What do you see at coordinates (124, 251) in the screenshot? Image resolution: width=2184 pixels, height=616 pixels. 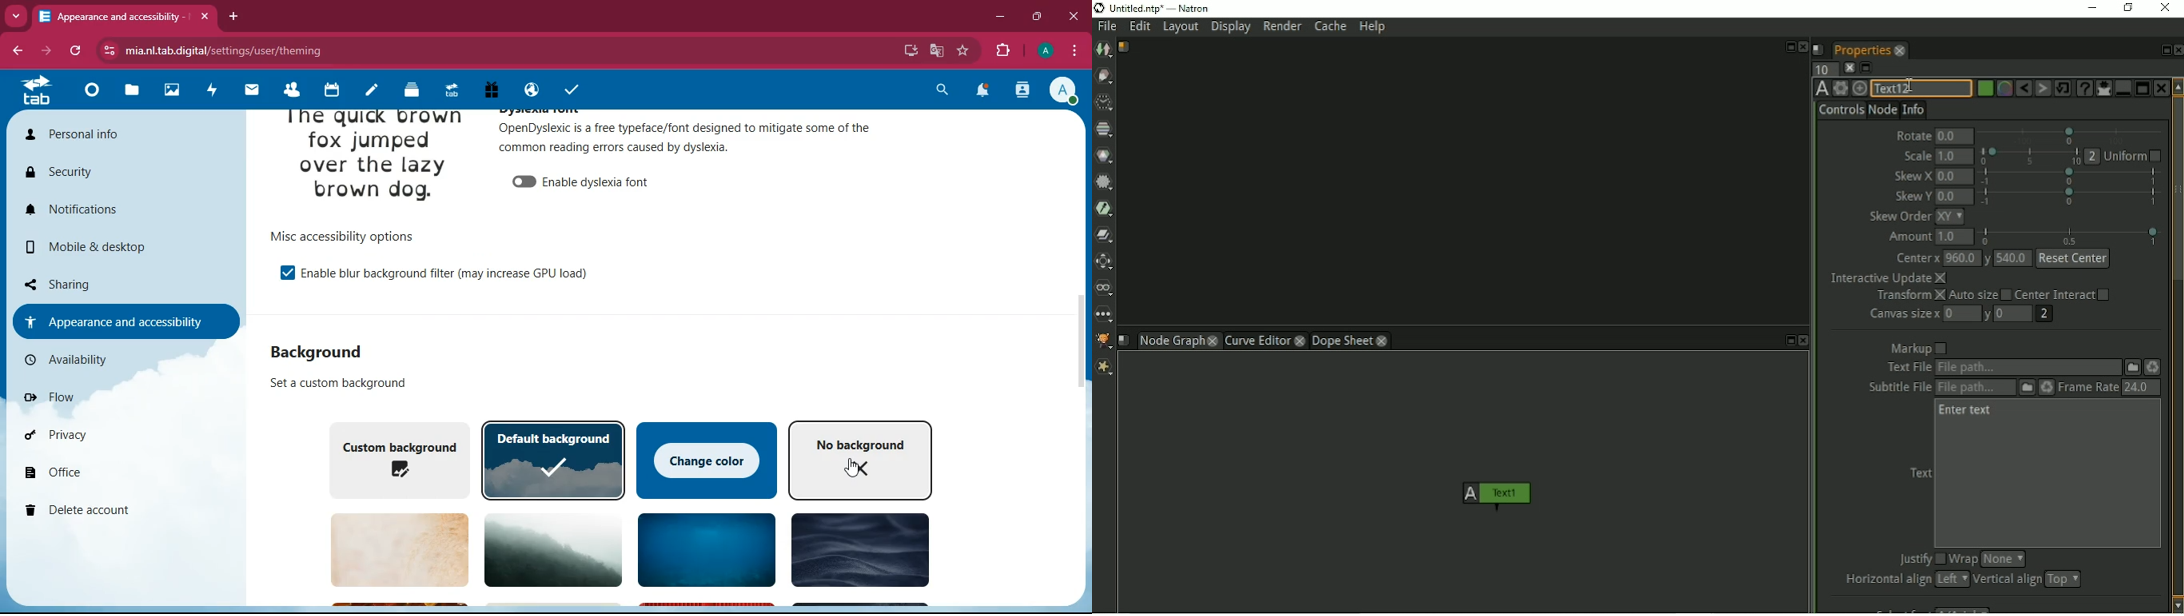 I see `mobile` at bounding box center [124, 251].